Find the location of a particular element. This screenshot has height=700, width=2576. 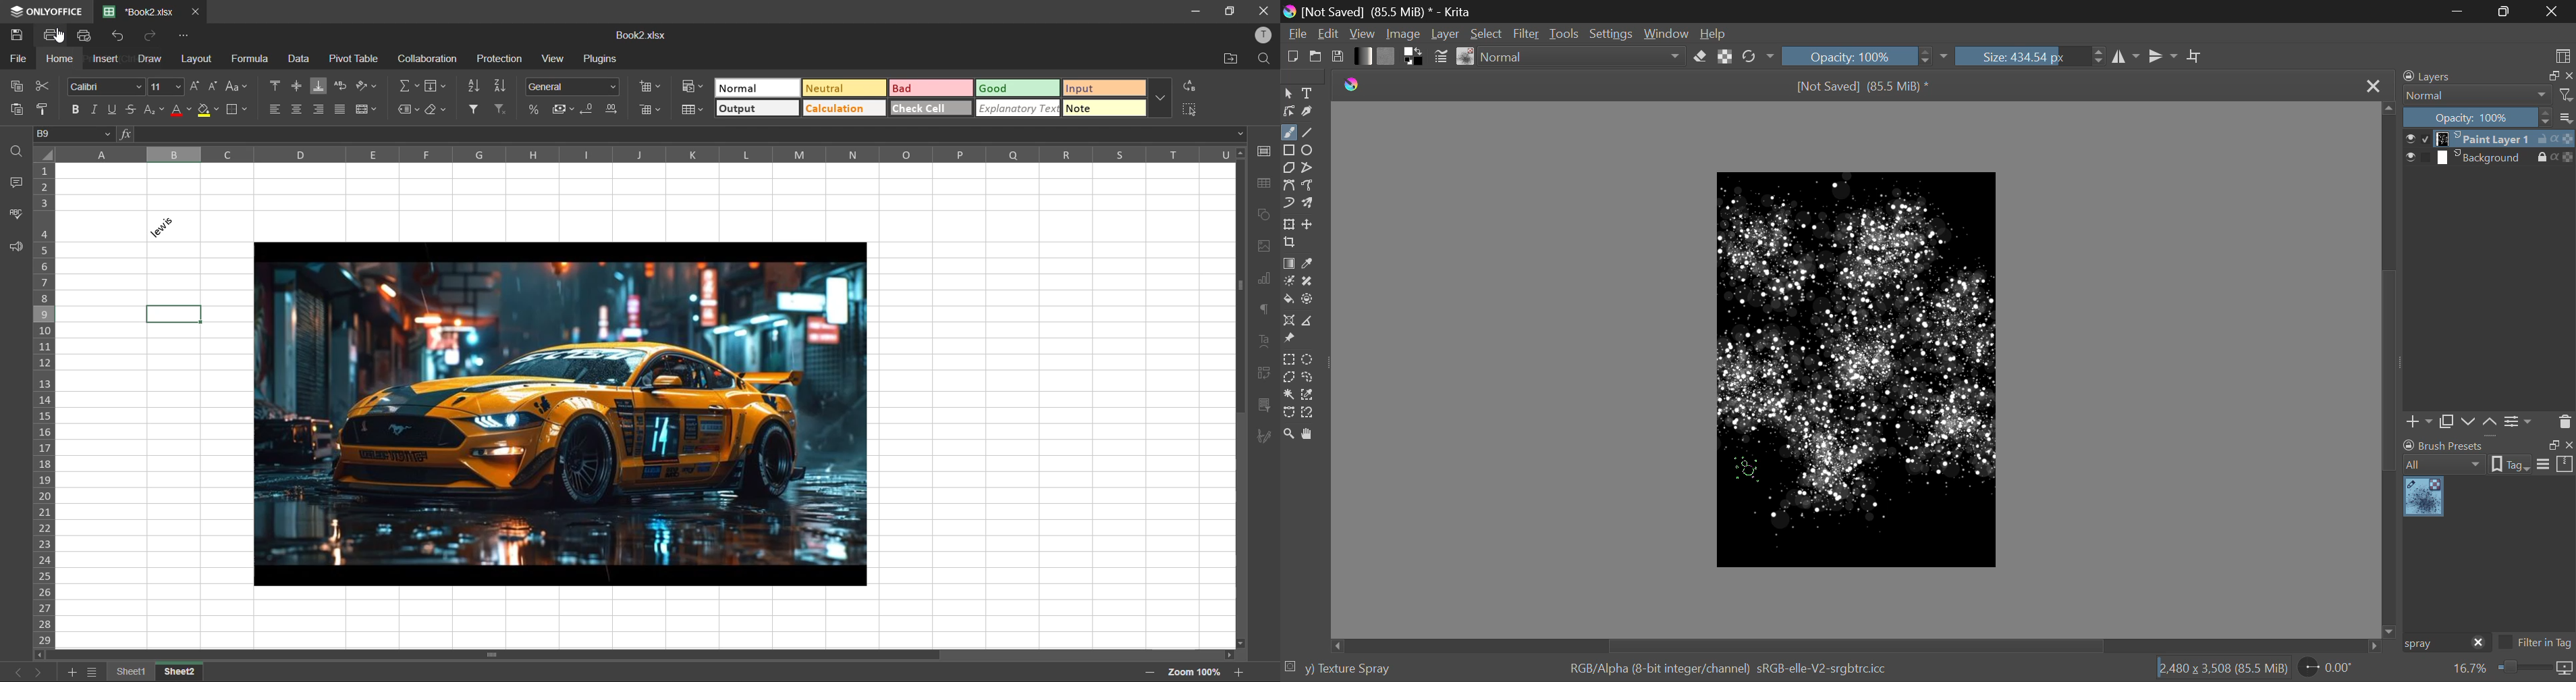

remove cells is located at coordinates (653, 111).